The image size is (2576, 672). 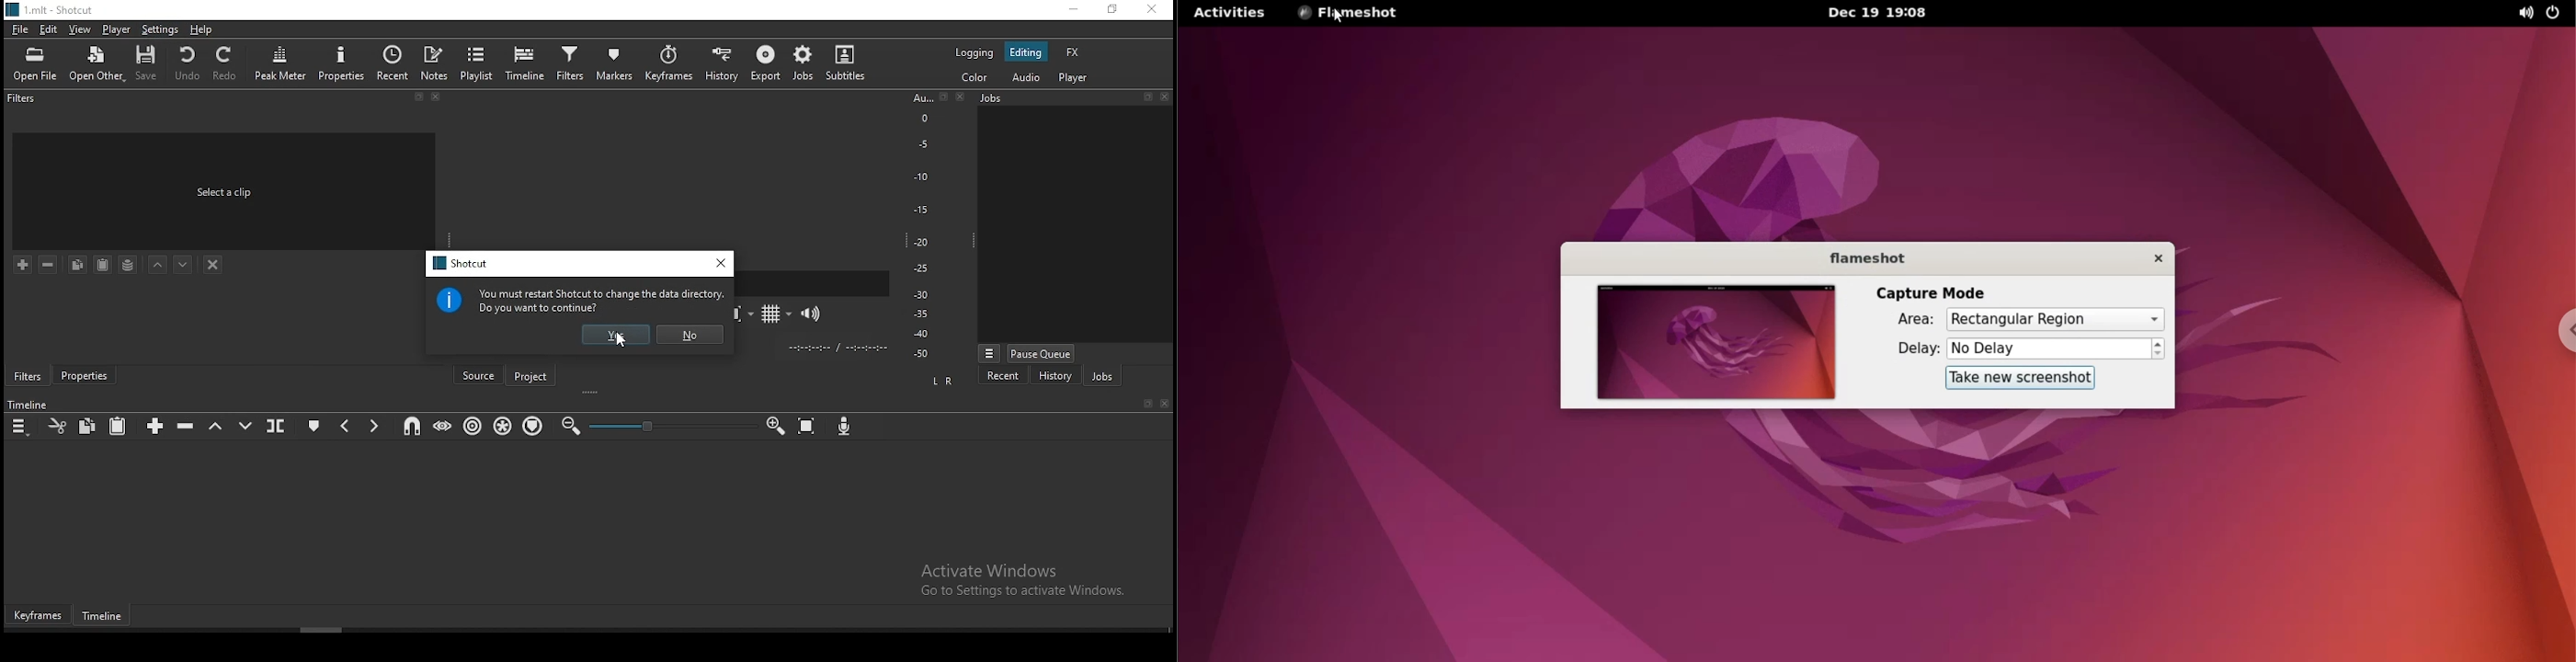 What do you see at coordinates (988, 352) in the screenshot?
I see `view more` at bounding box center [988, 352].